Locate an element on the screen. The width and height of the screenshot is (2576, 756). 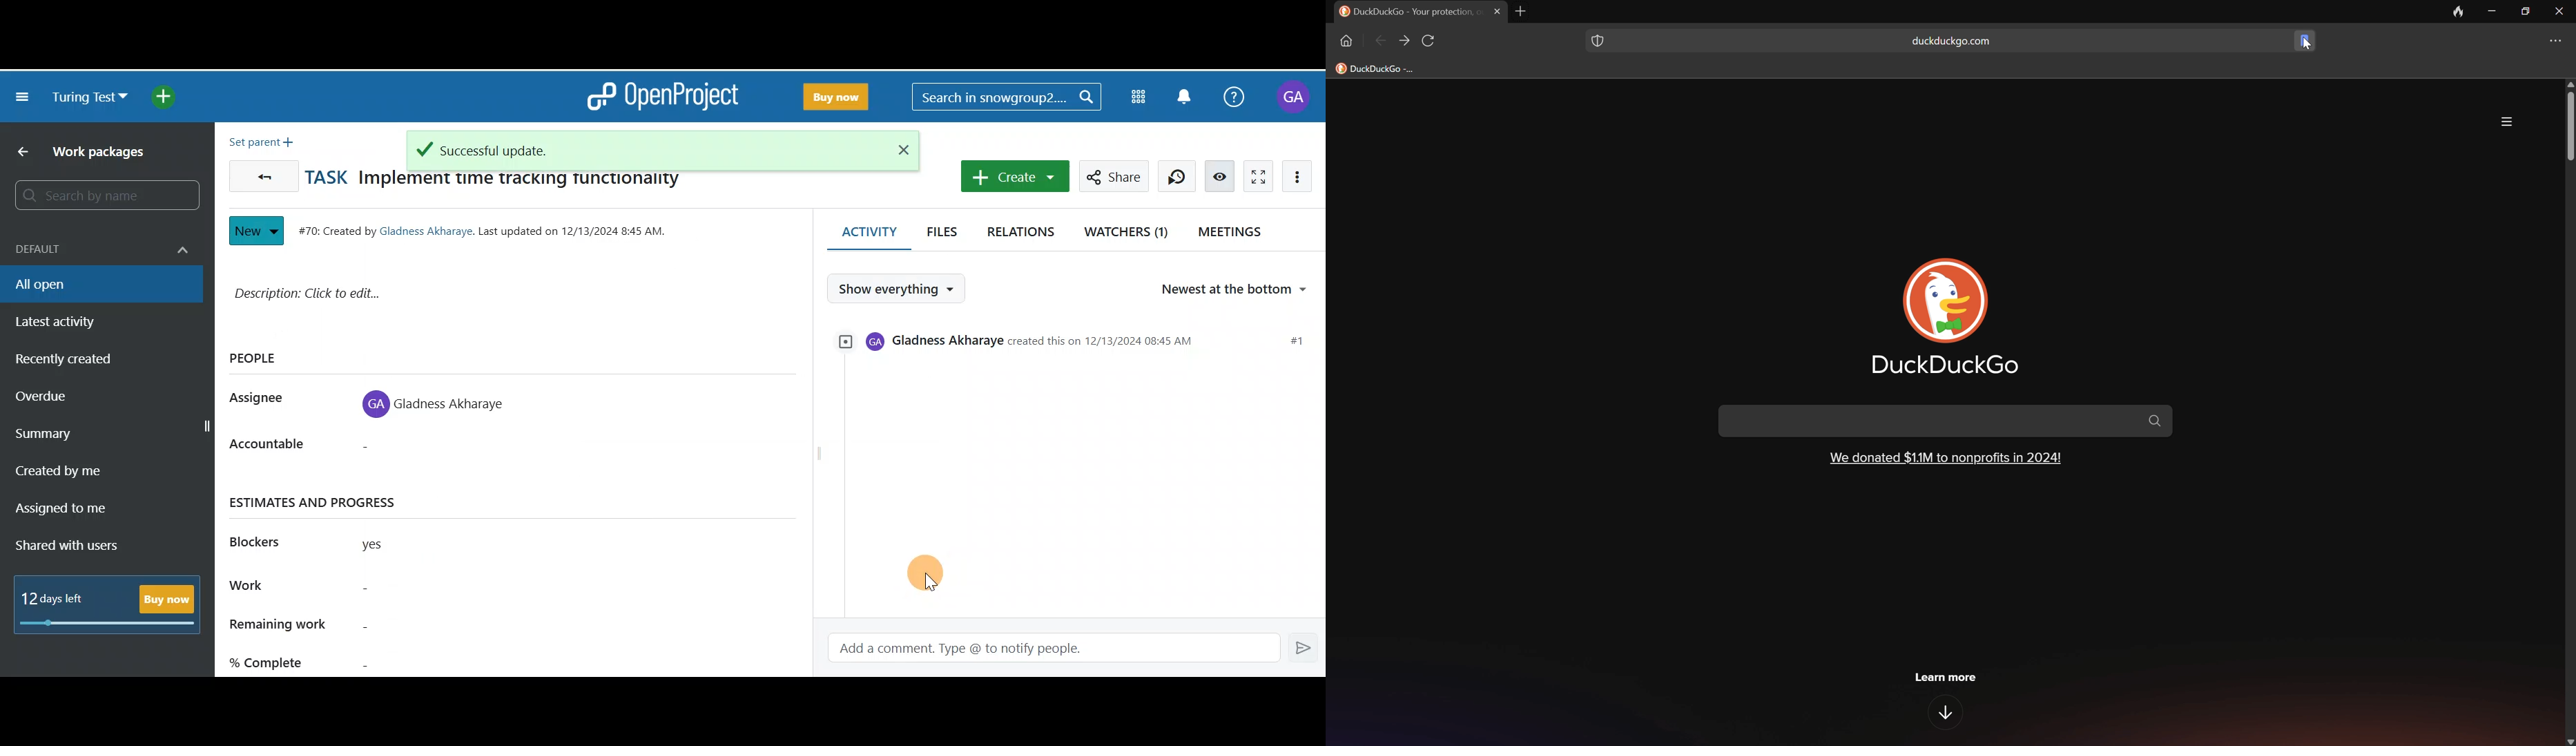
Learn more is located at coordinates (1947, 676).